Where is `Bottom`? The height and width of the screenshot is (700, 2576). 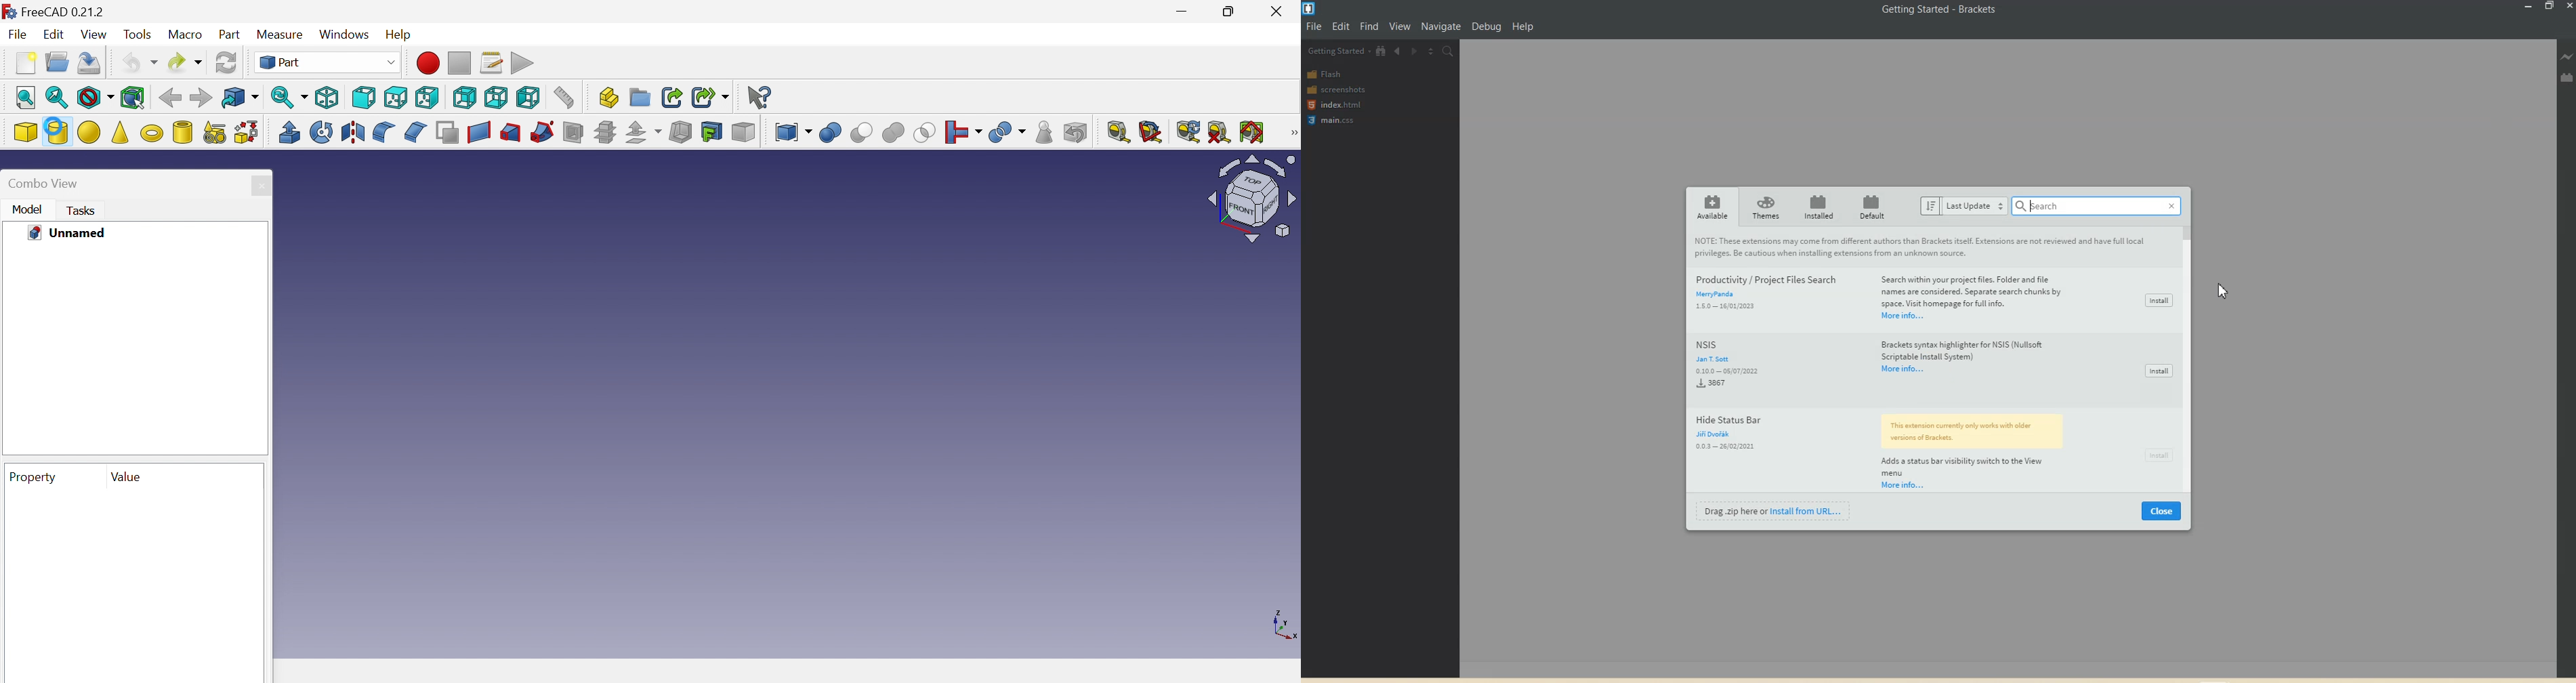 Bottom is located at coordinates (496, 99).